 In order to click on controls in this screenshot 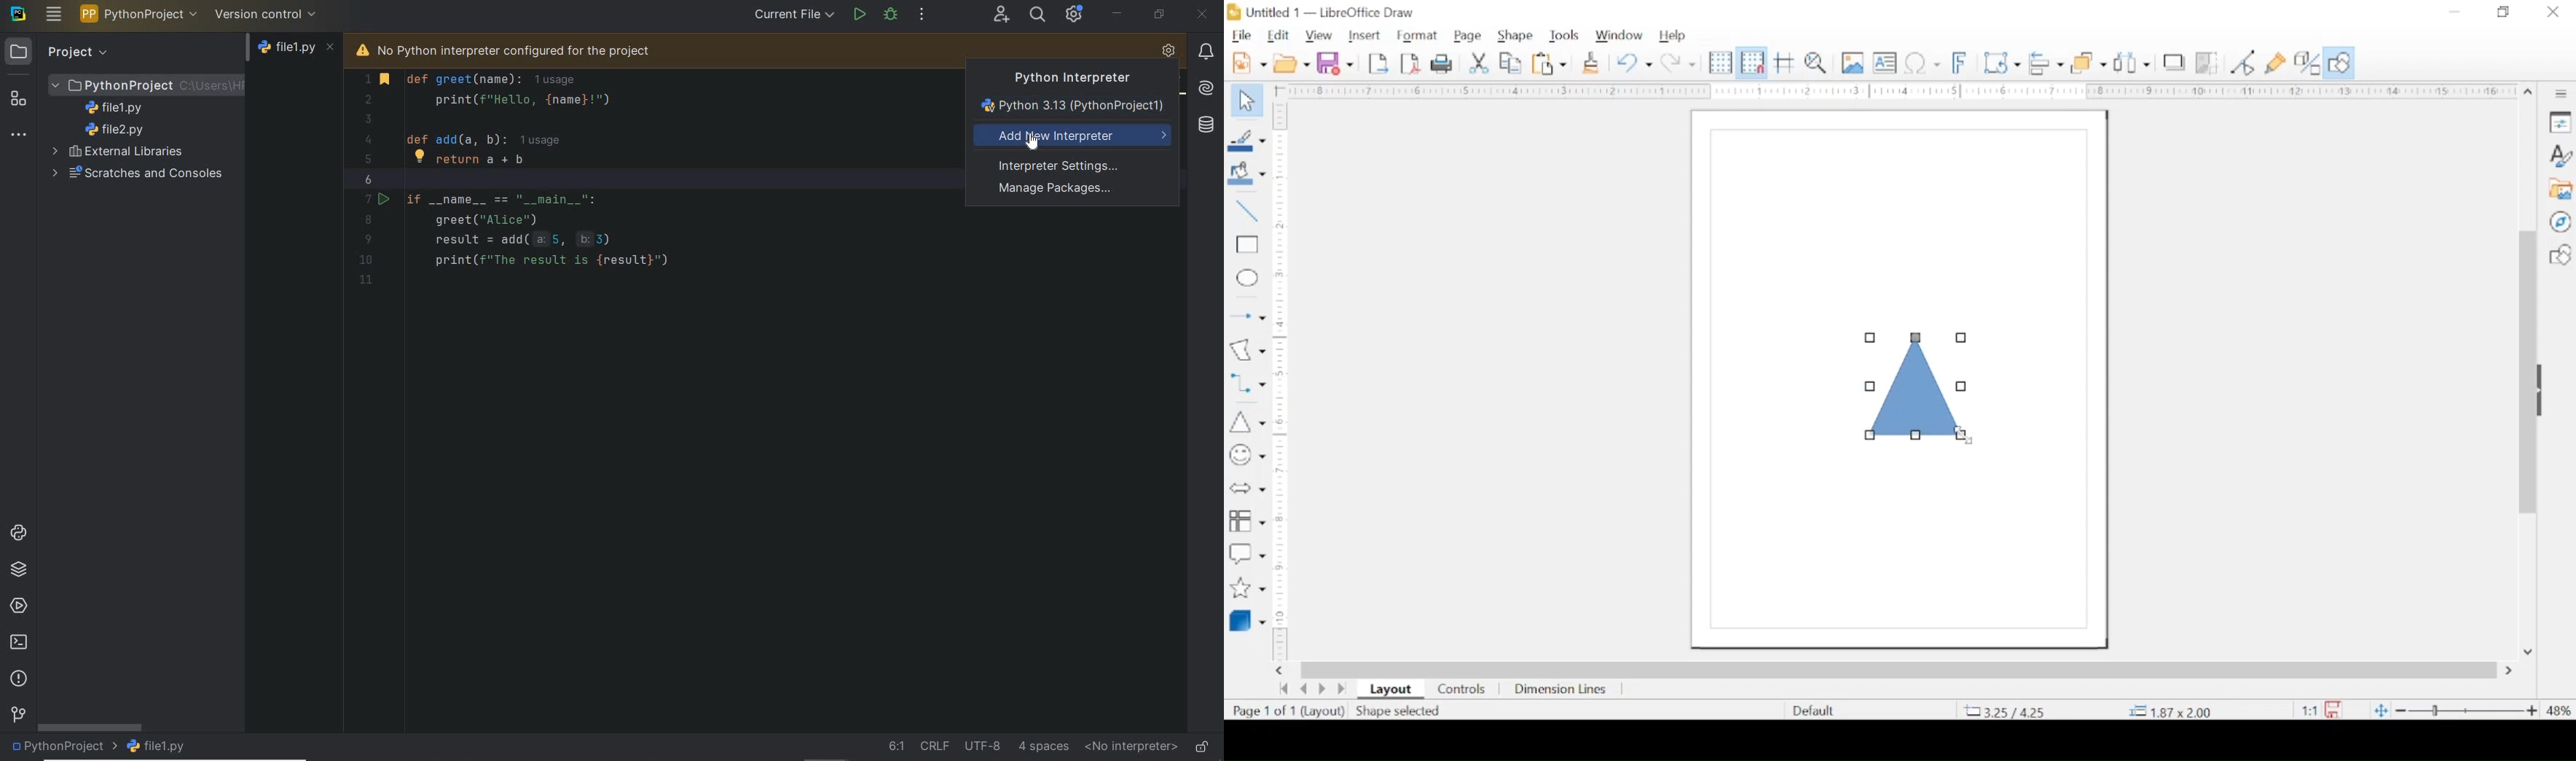, I will do `click(1461, 689)`.